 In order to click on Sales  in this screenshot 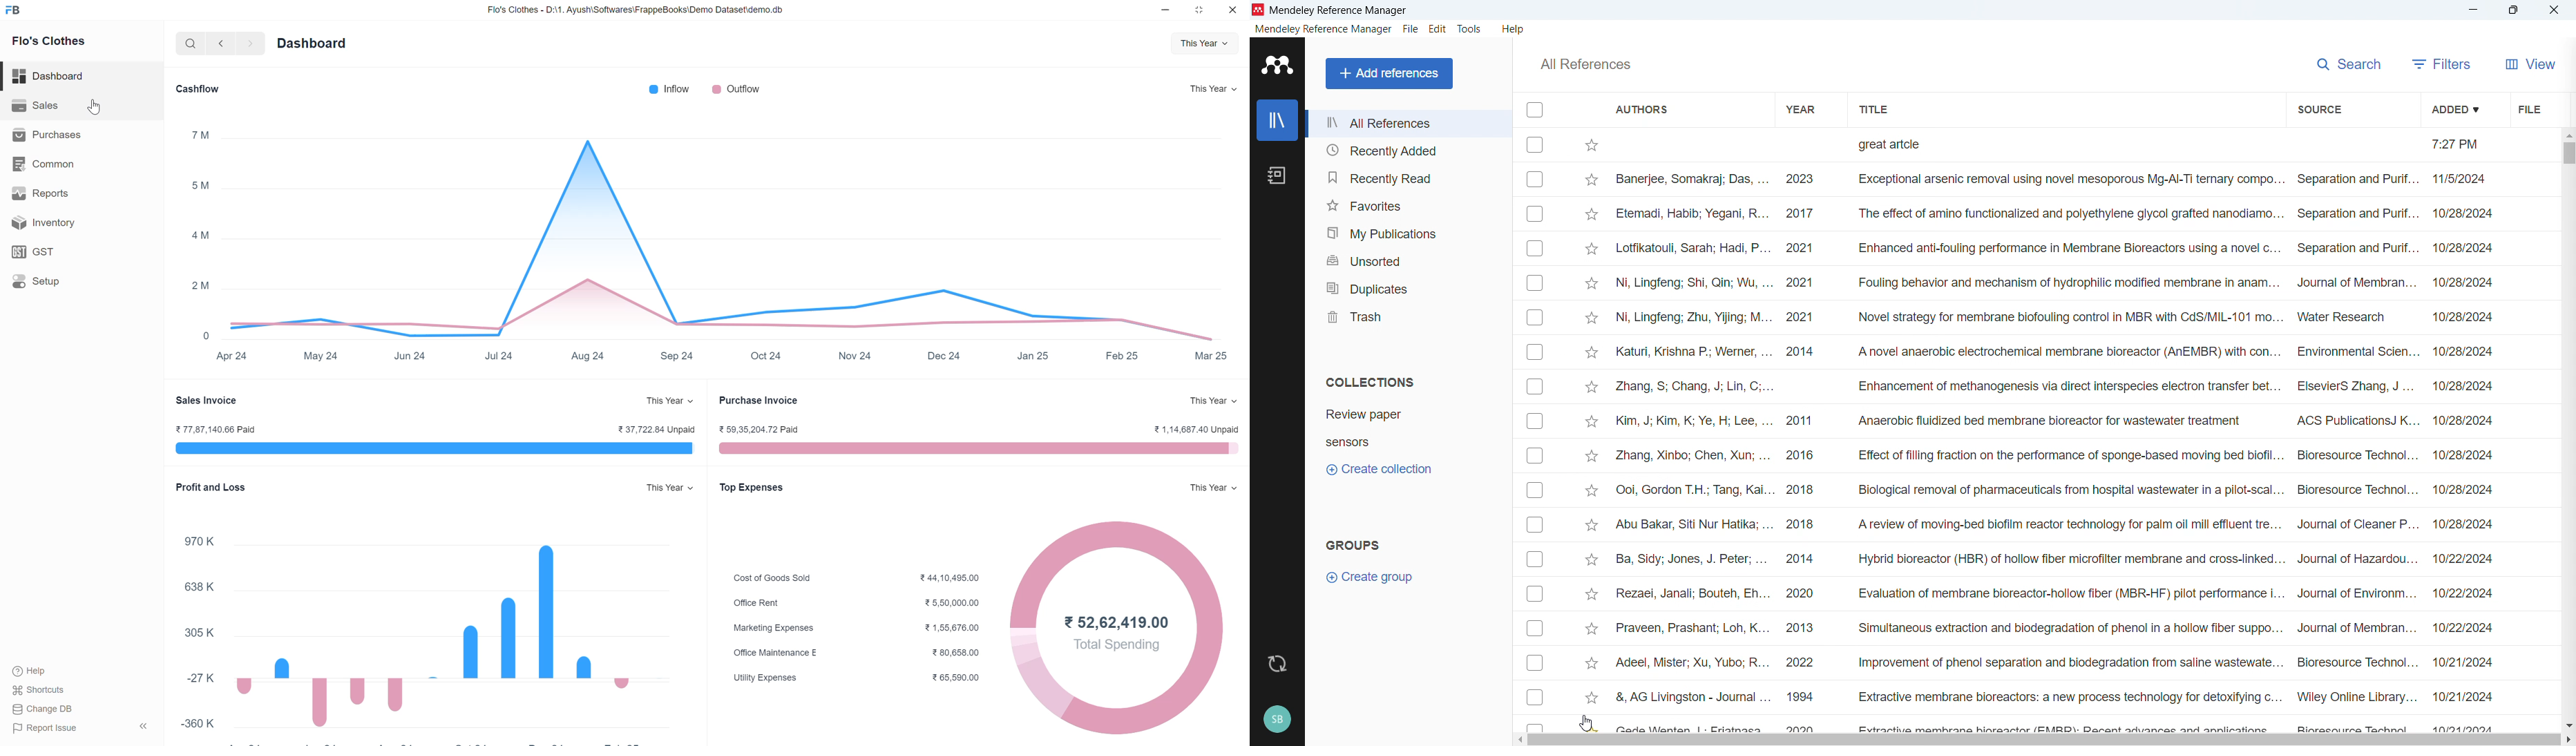, I will do `click(63, 106)`.